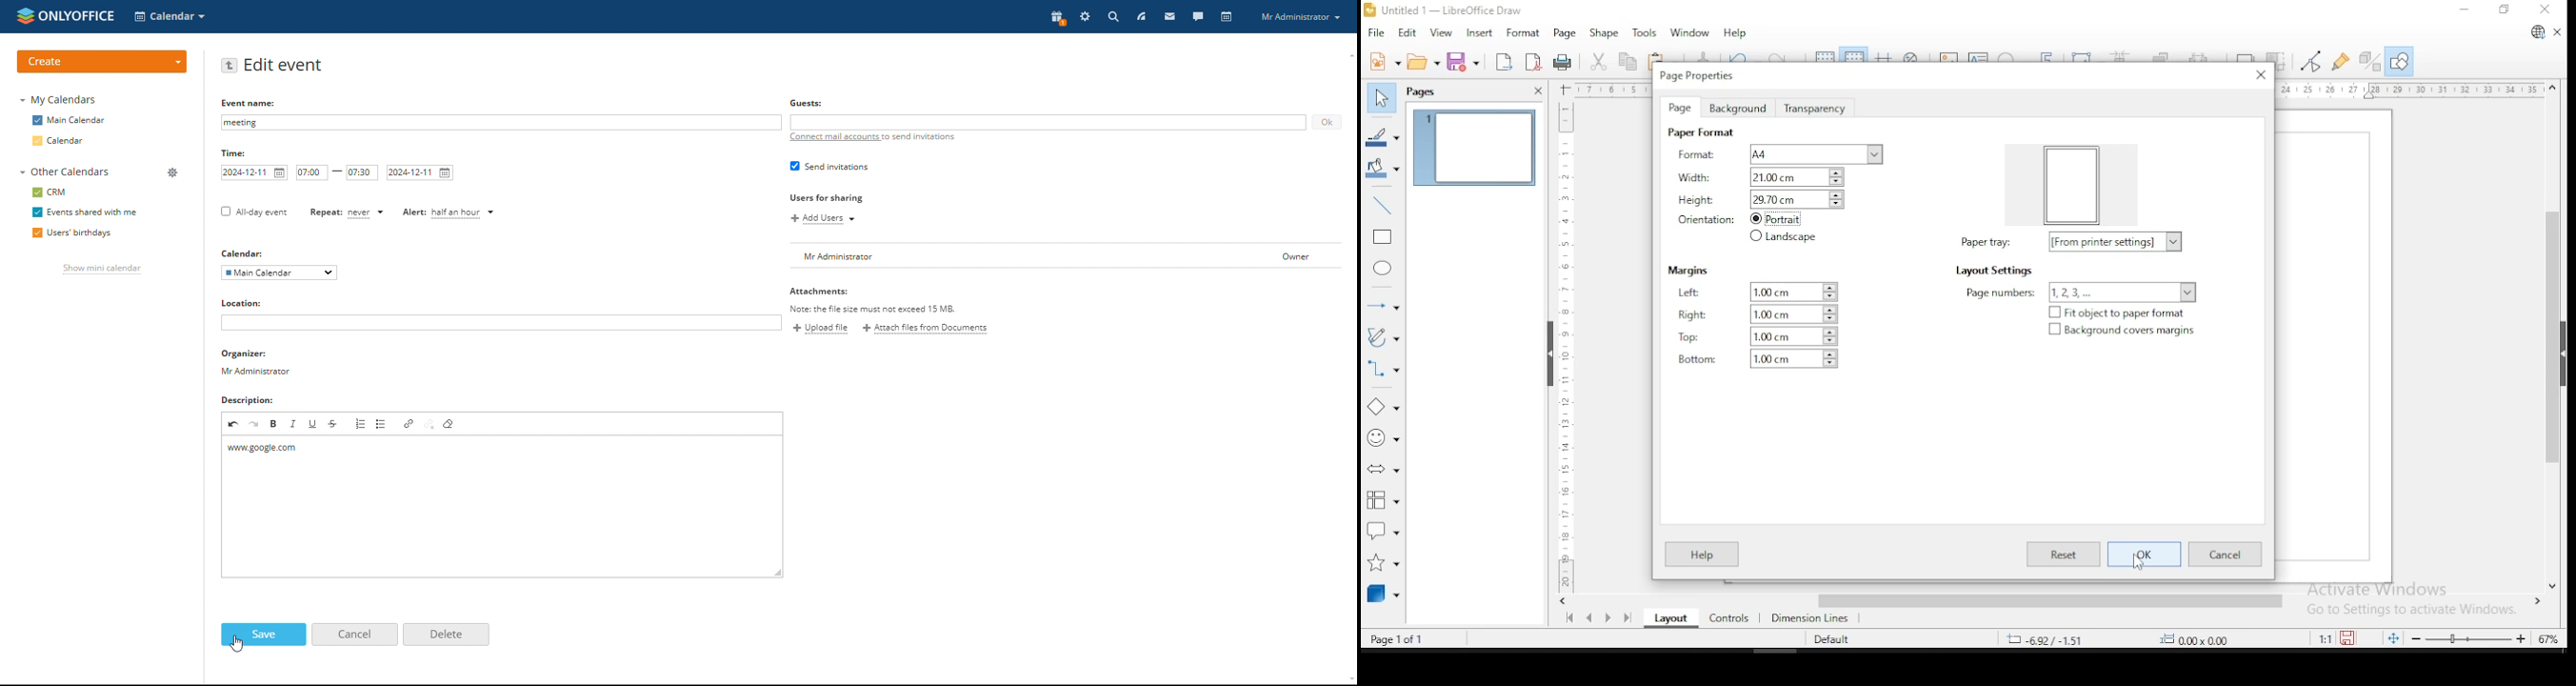 This screenshot has width=2576, height=700. What do you see at coordinates (1669, 619) in the screenshot?
I see `layout` at bounding box center [1669, 619].